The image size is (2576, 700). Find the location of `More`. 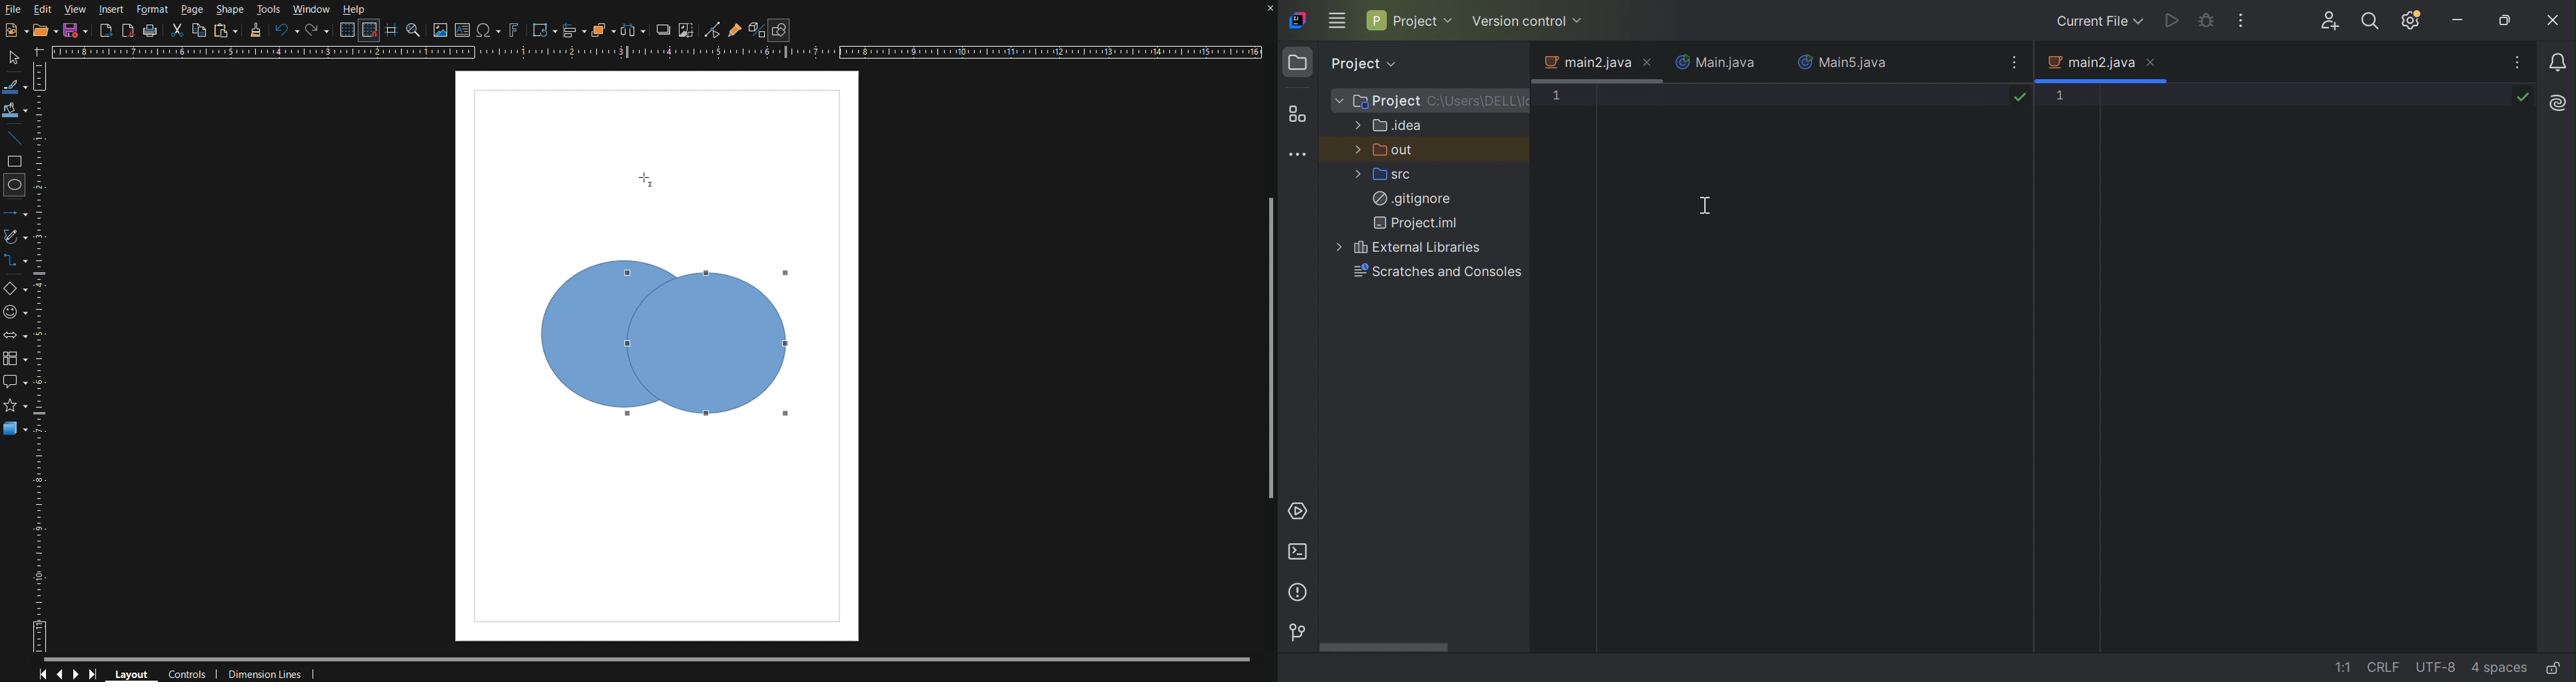

More is located at coordinates (1358, 124).